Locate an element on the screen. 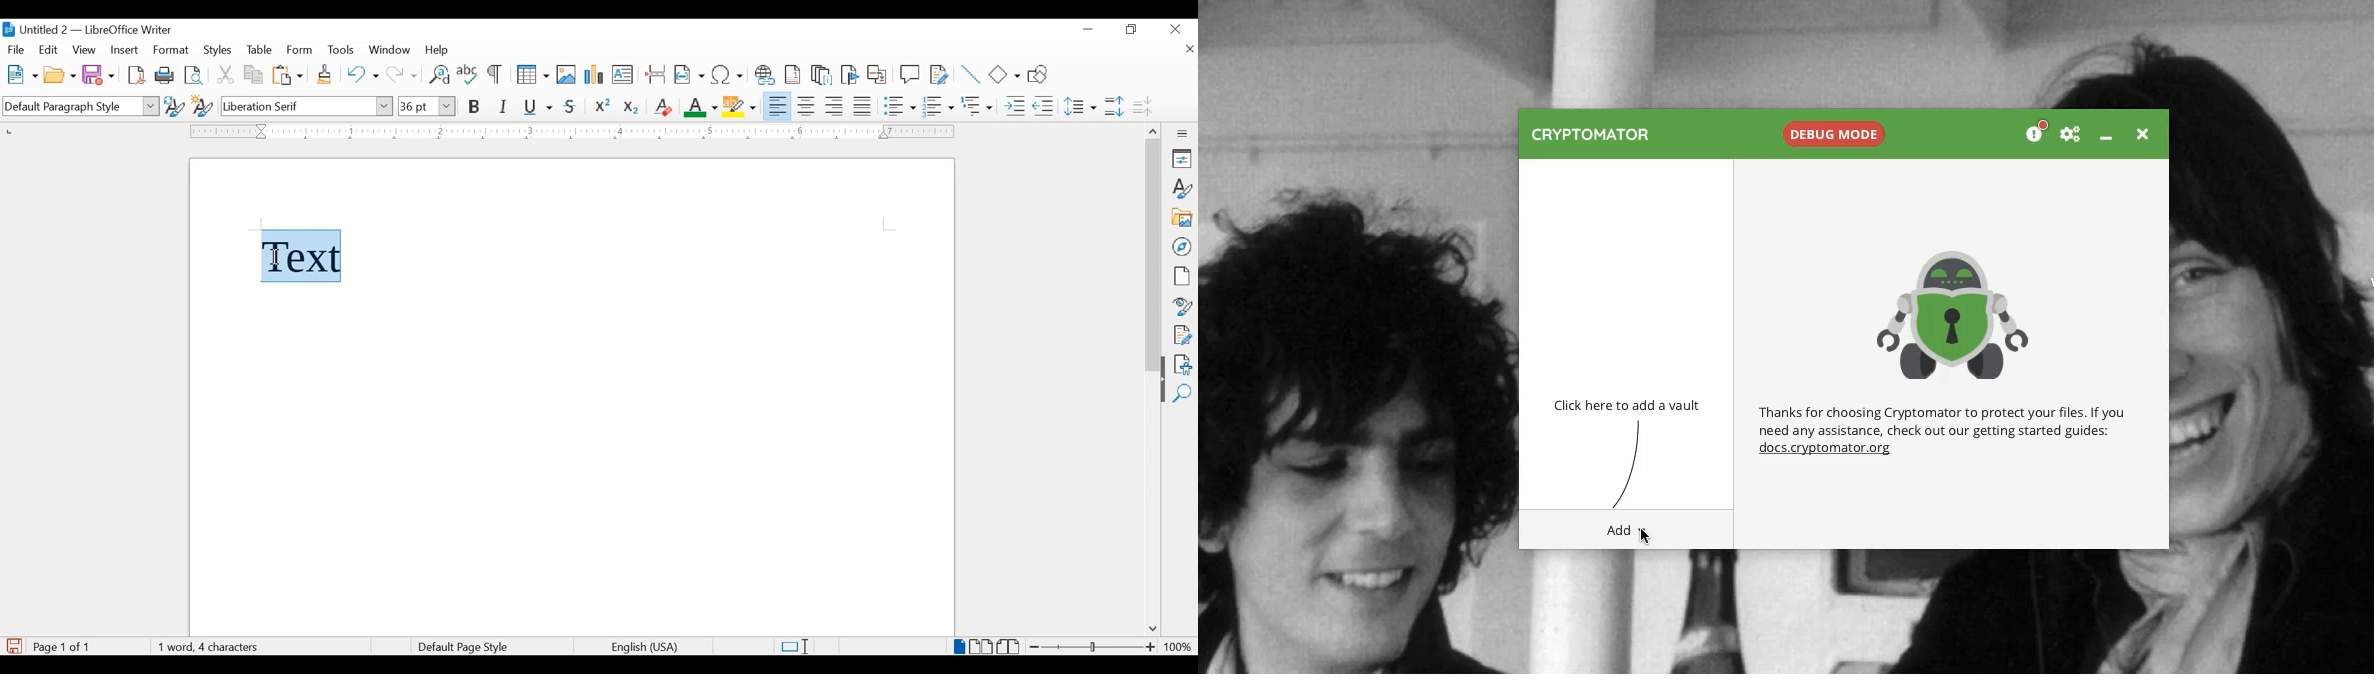 Image resolution: width=2380 pixels, height=700 pixels. redo is located at coordinates (403, 75).